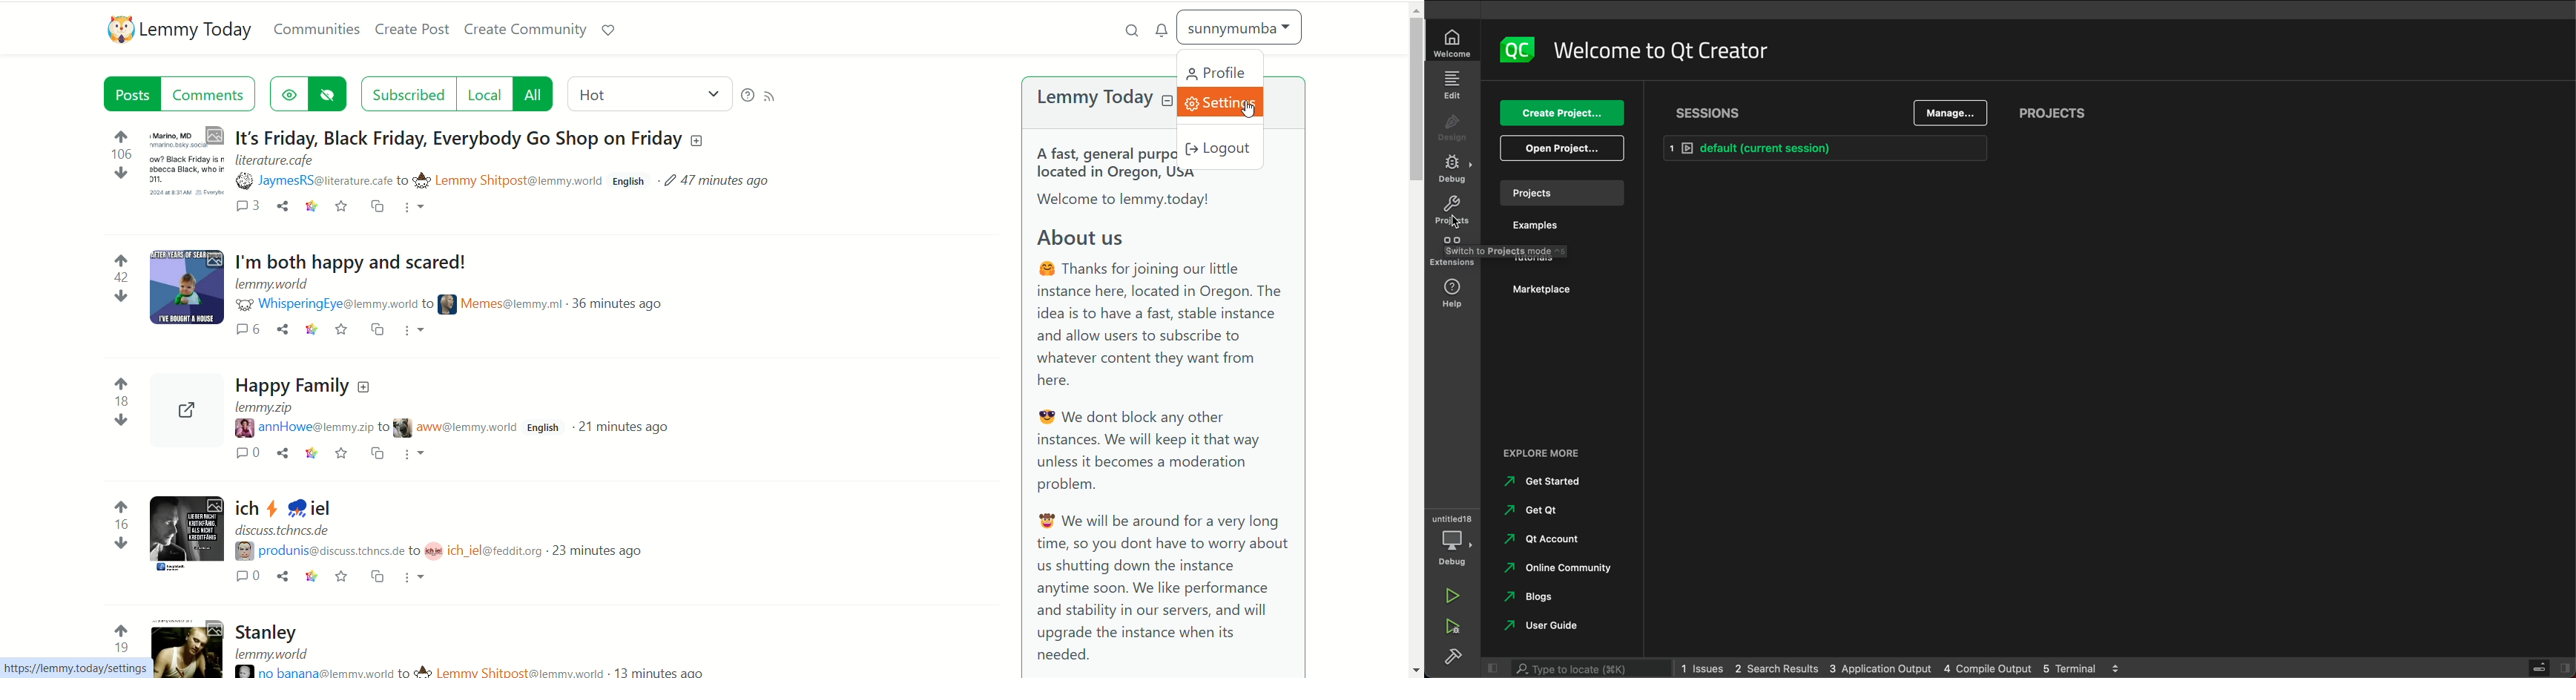 The width and height of the screenshot is (2576, 700). What do you see at coordinates (341, 208) in the screenshot?
I see `save` at bounding box center [341, 208].